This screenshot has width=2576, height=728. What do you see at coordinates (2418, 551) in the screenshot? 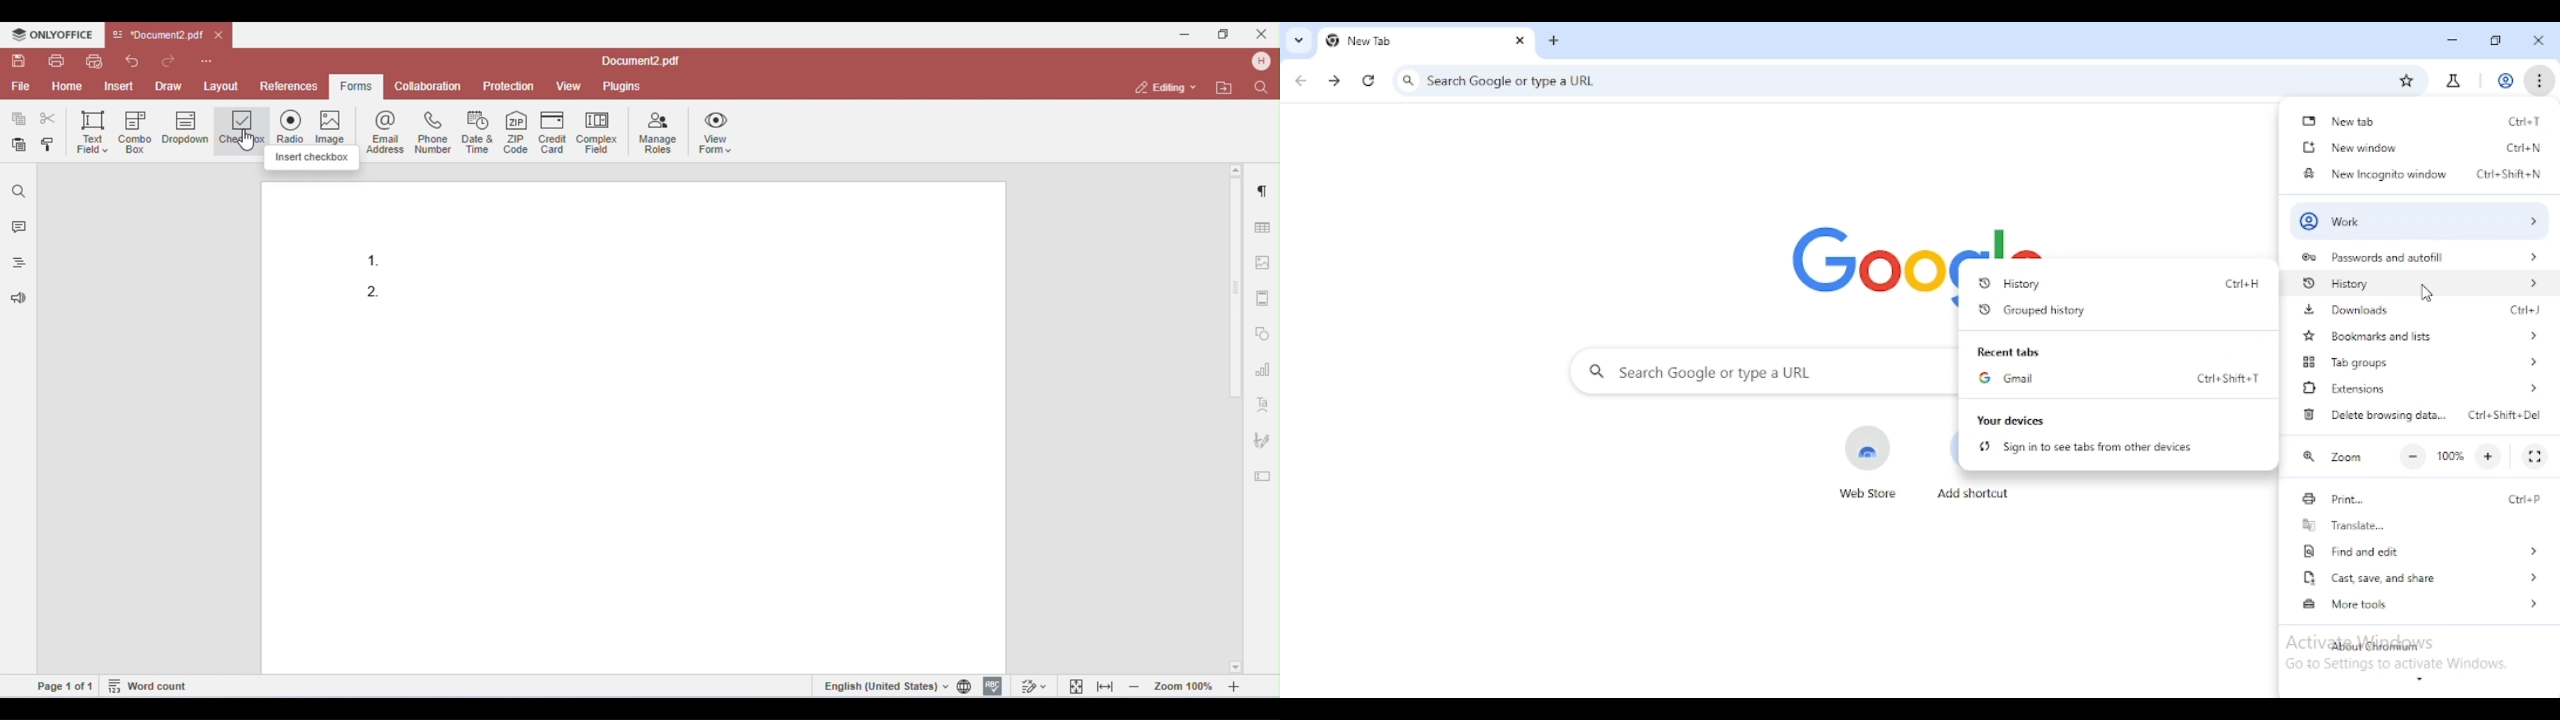
I see `find and edit` at bounding box center [2418, 551].